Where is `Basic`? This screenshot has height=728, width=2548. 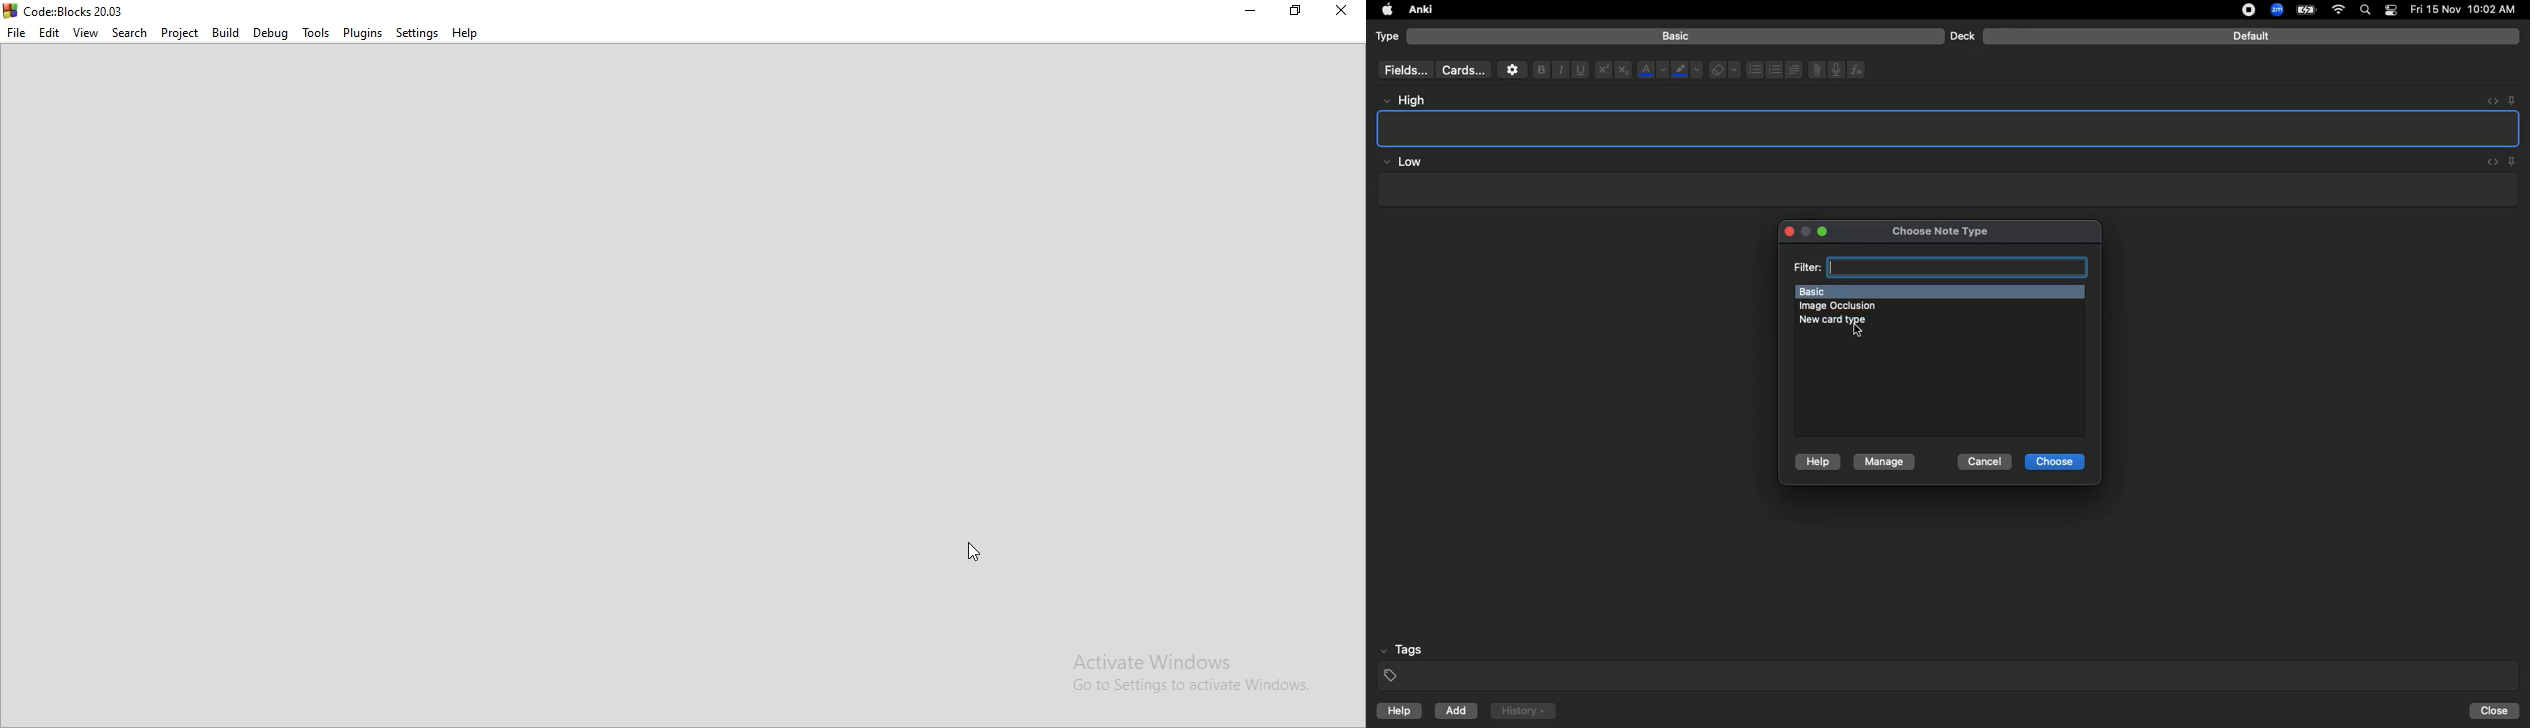 Basic is located at coordinates (1677, 36).